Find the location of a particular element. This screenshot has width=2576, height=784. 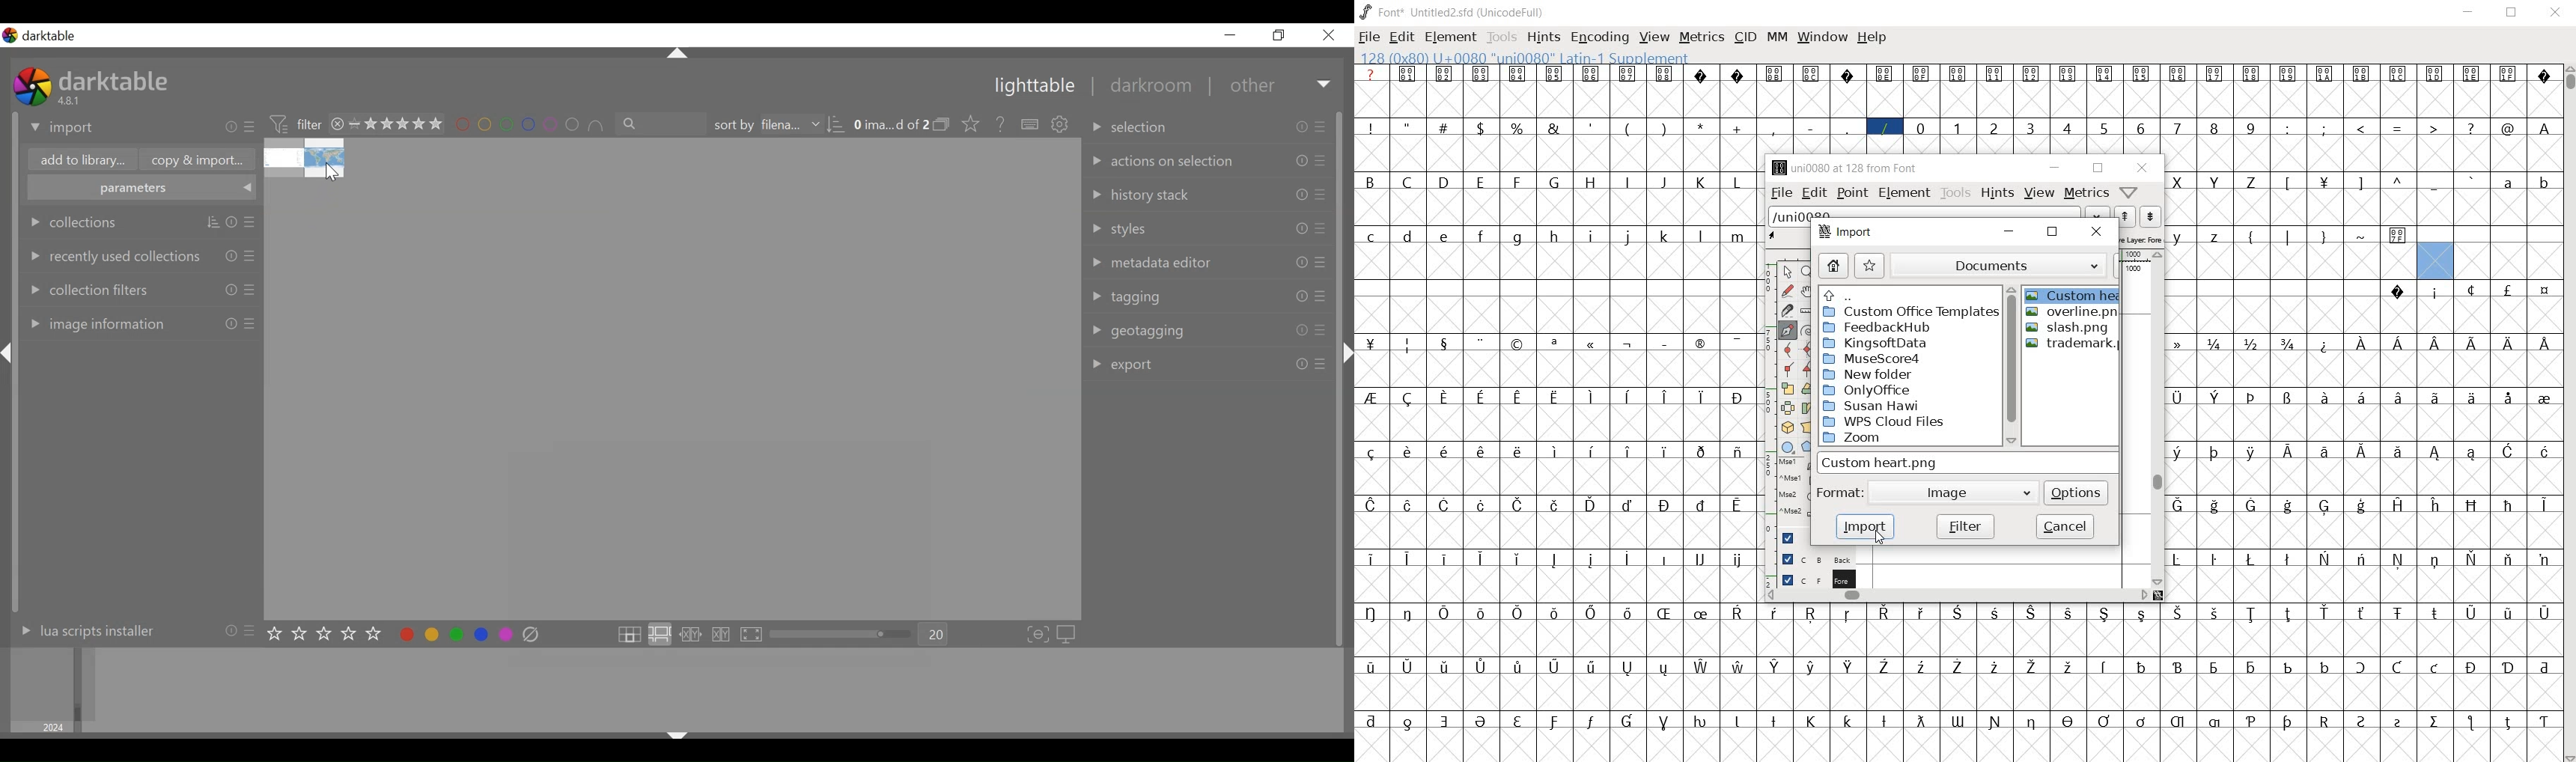

RESTORE is located at coordinates (2515, 14).